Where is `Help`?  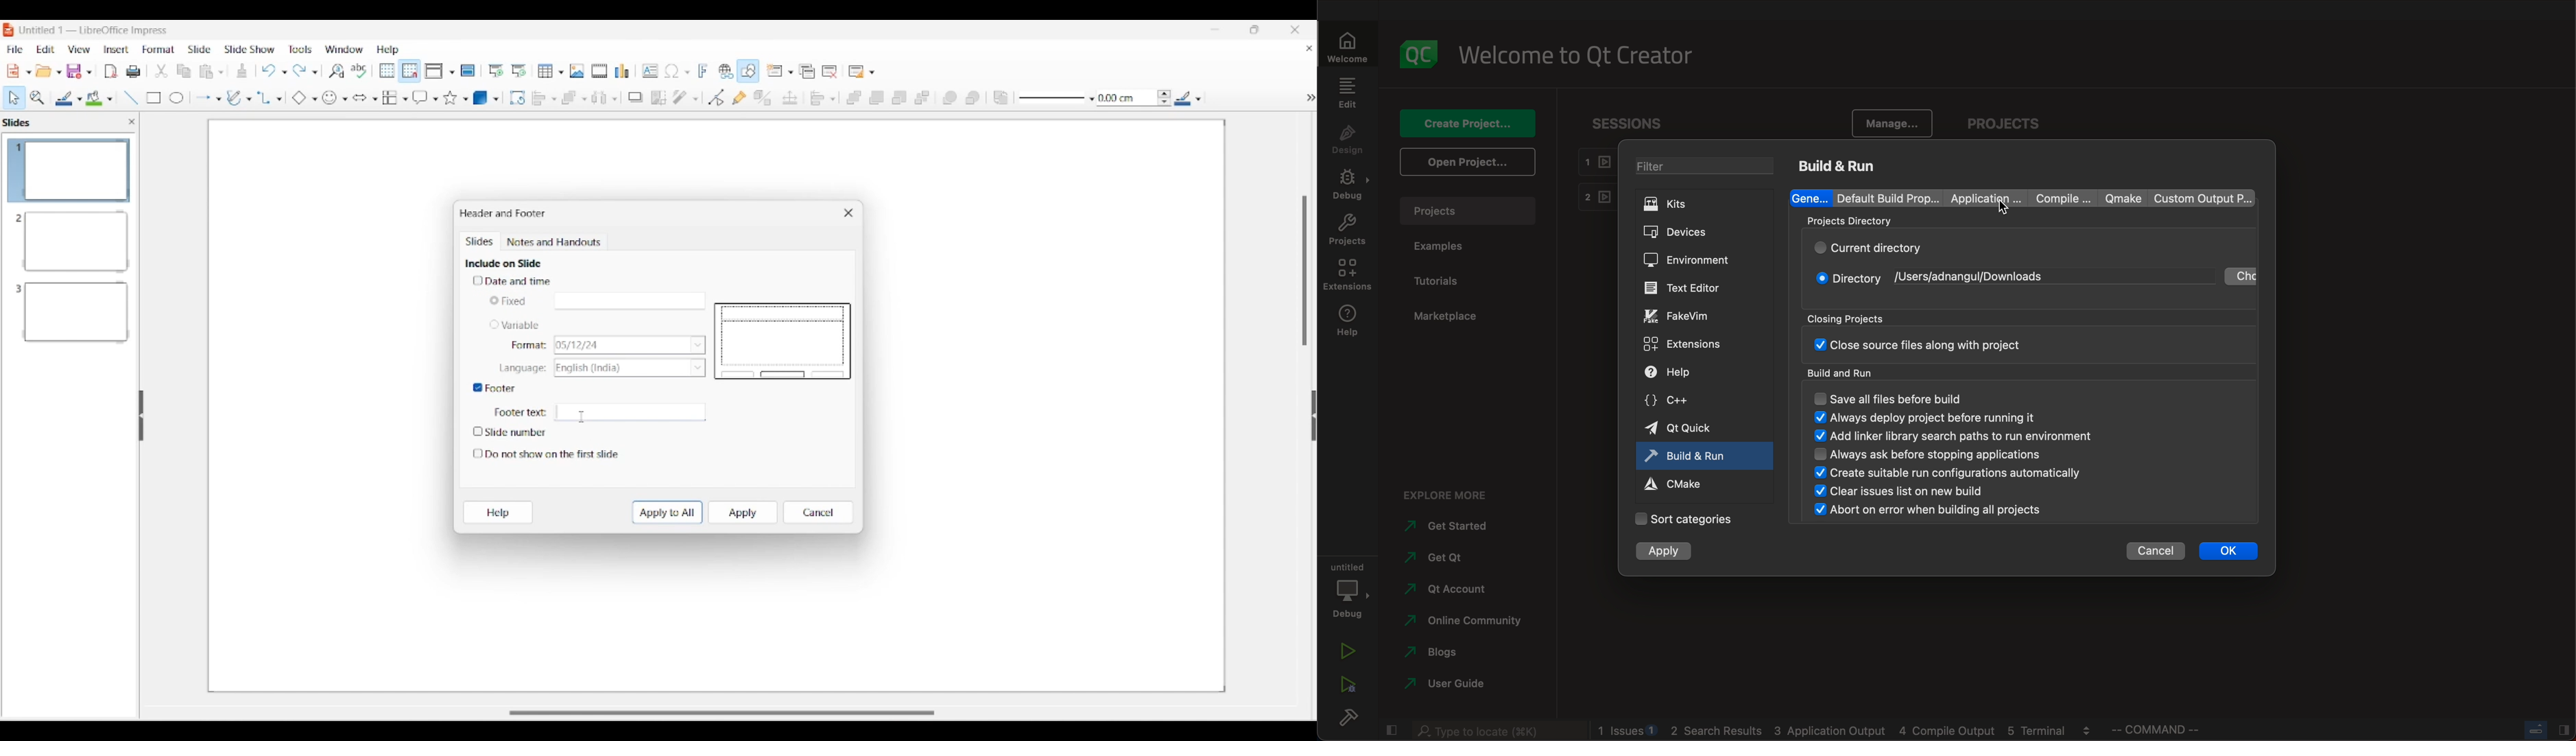
Help is located at coordinates (498, 513).